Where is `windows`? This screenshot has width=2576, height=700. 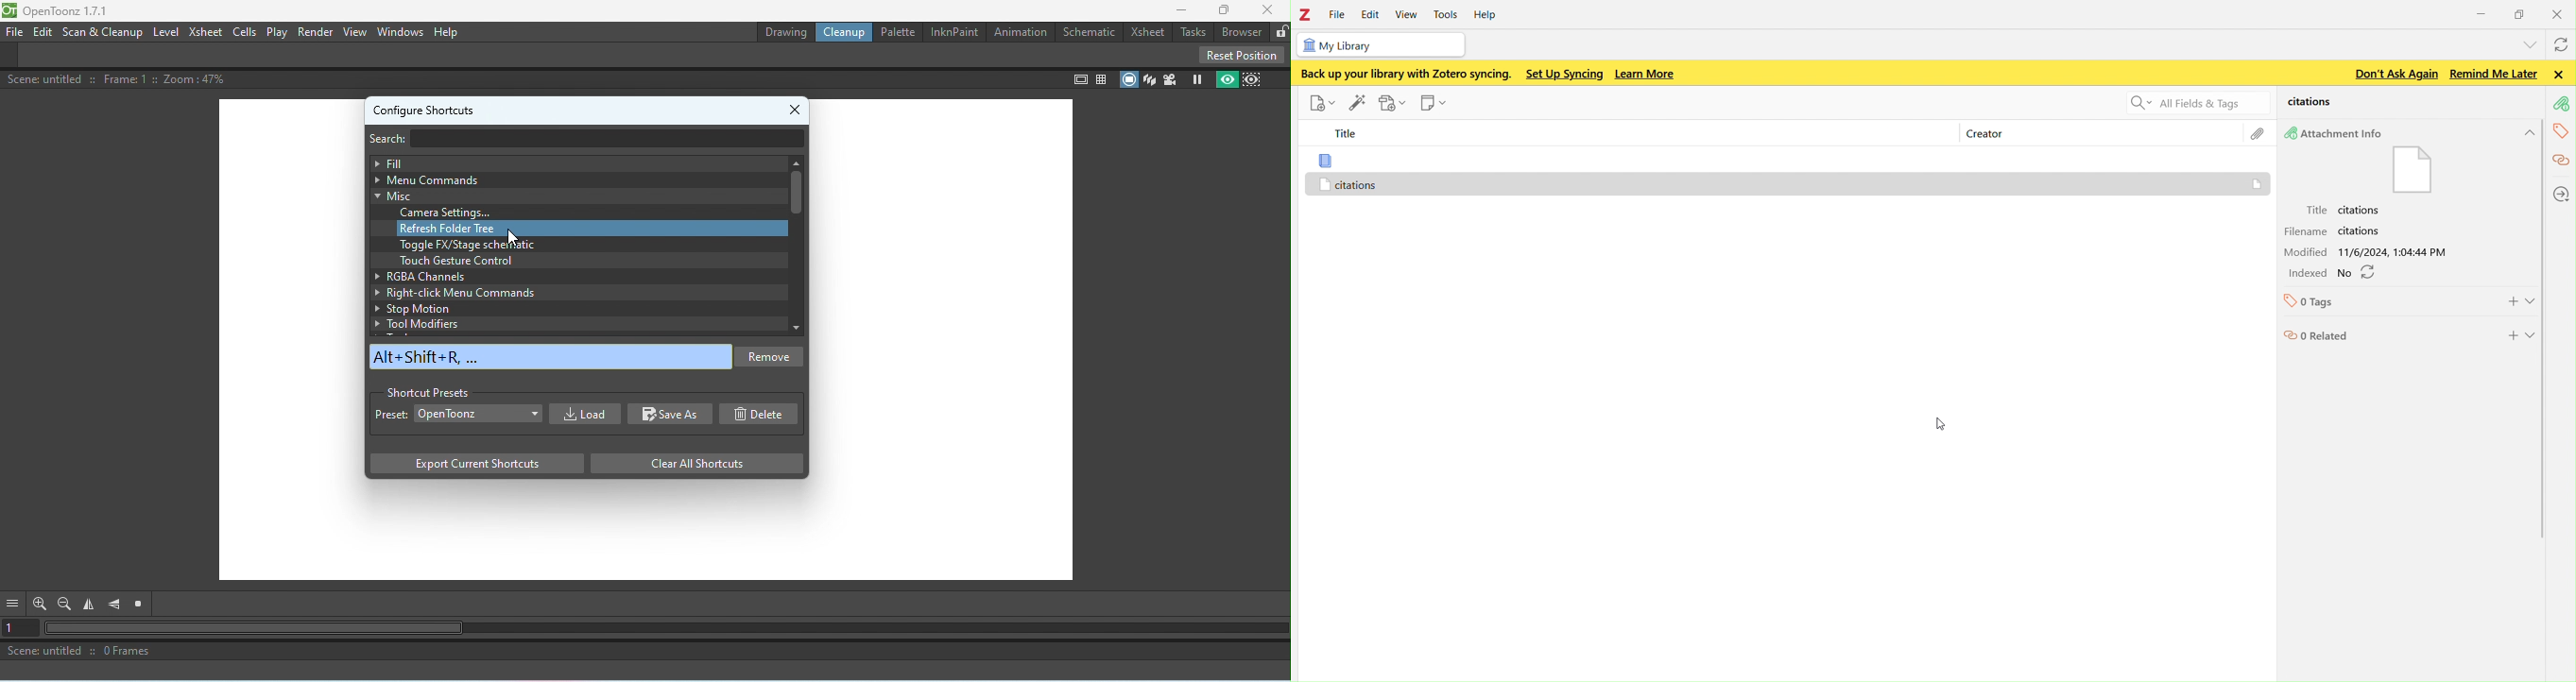
windows is located at coordinates (2521, 12).